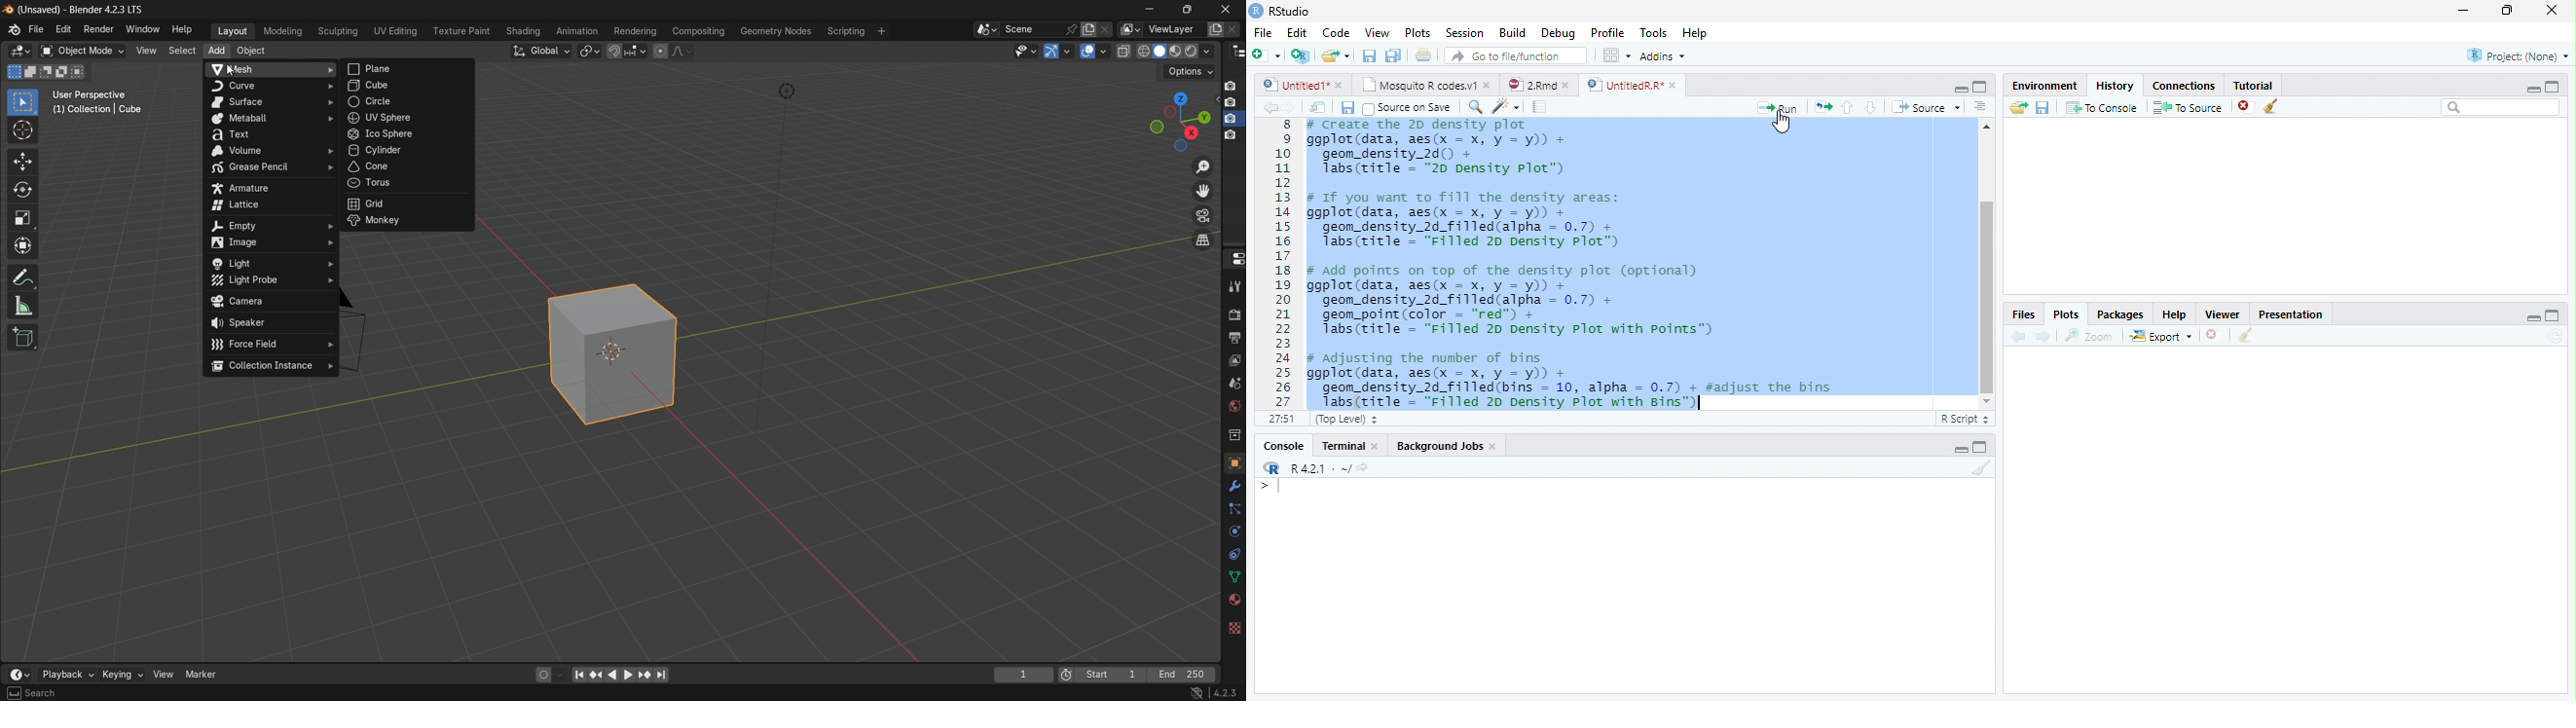 Image resolution: width=2576 pixels, height=728 pixels. Describe the element at coordinates (2462, 12) in the screenshot. I see `minimize` at that location.